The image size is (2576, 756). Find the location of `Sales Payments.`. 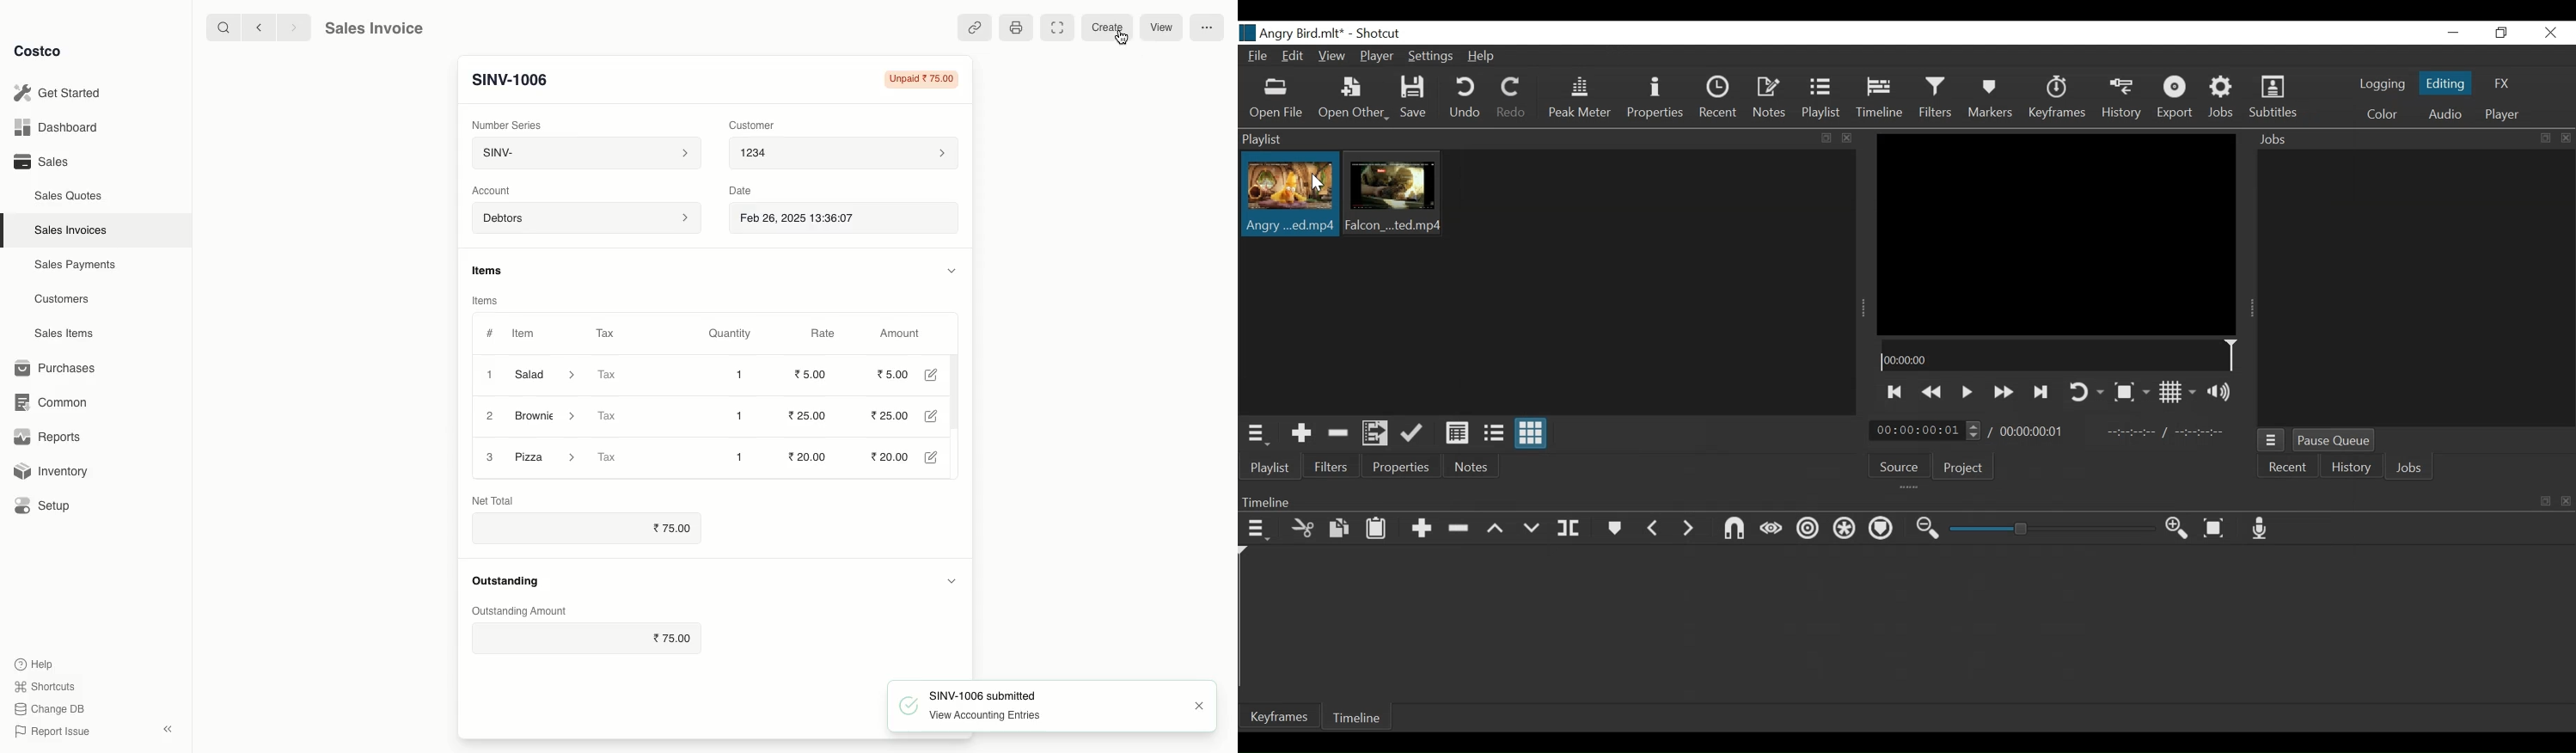

Sales Payments. is located at coordinates (76, 266).